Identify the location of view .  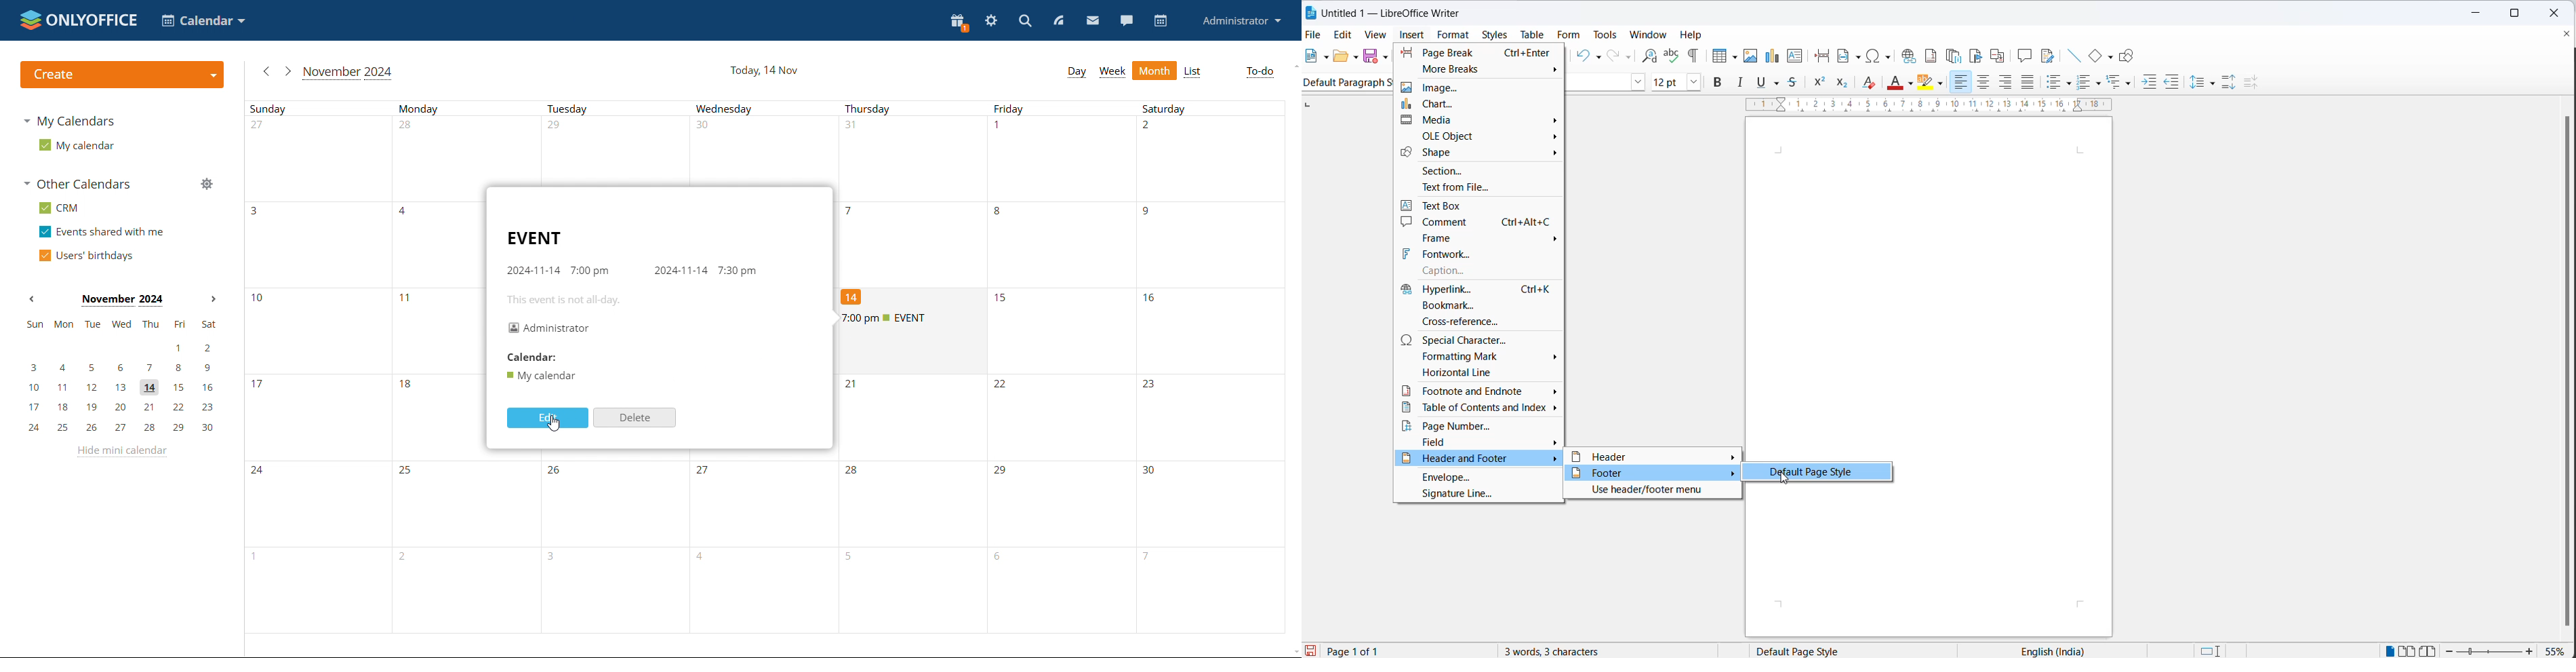
(1377, 35).